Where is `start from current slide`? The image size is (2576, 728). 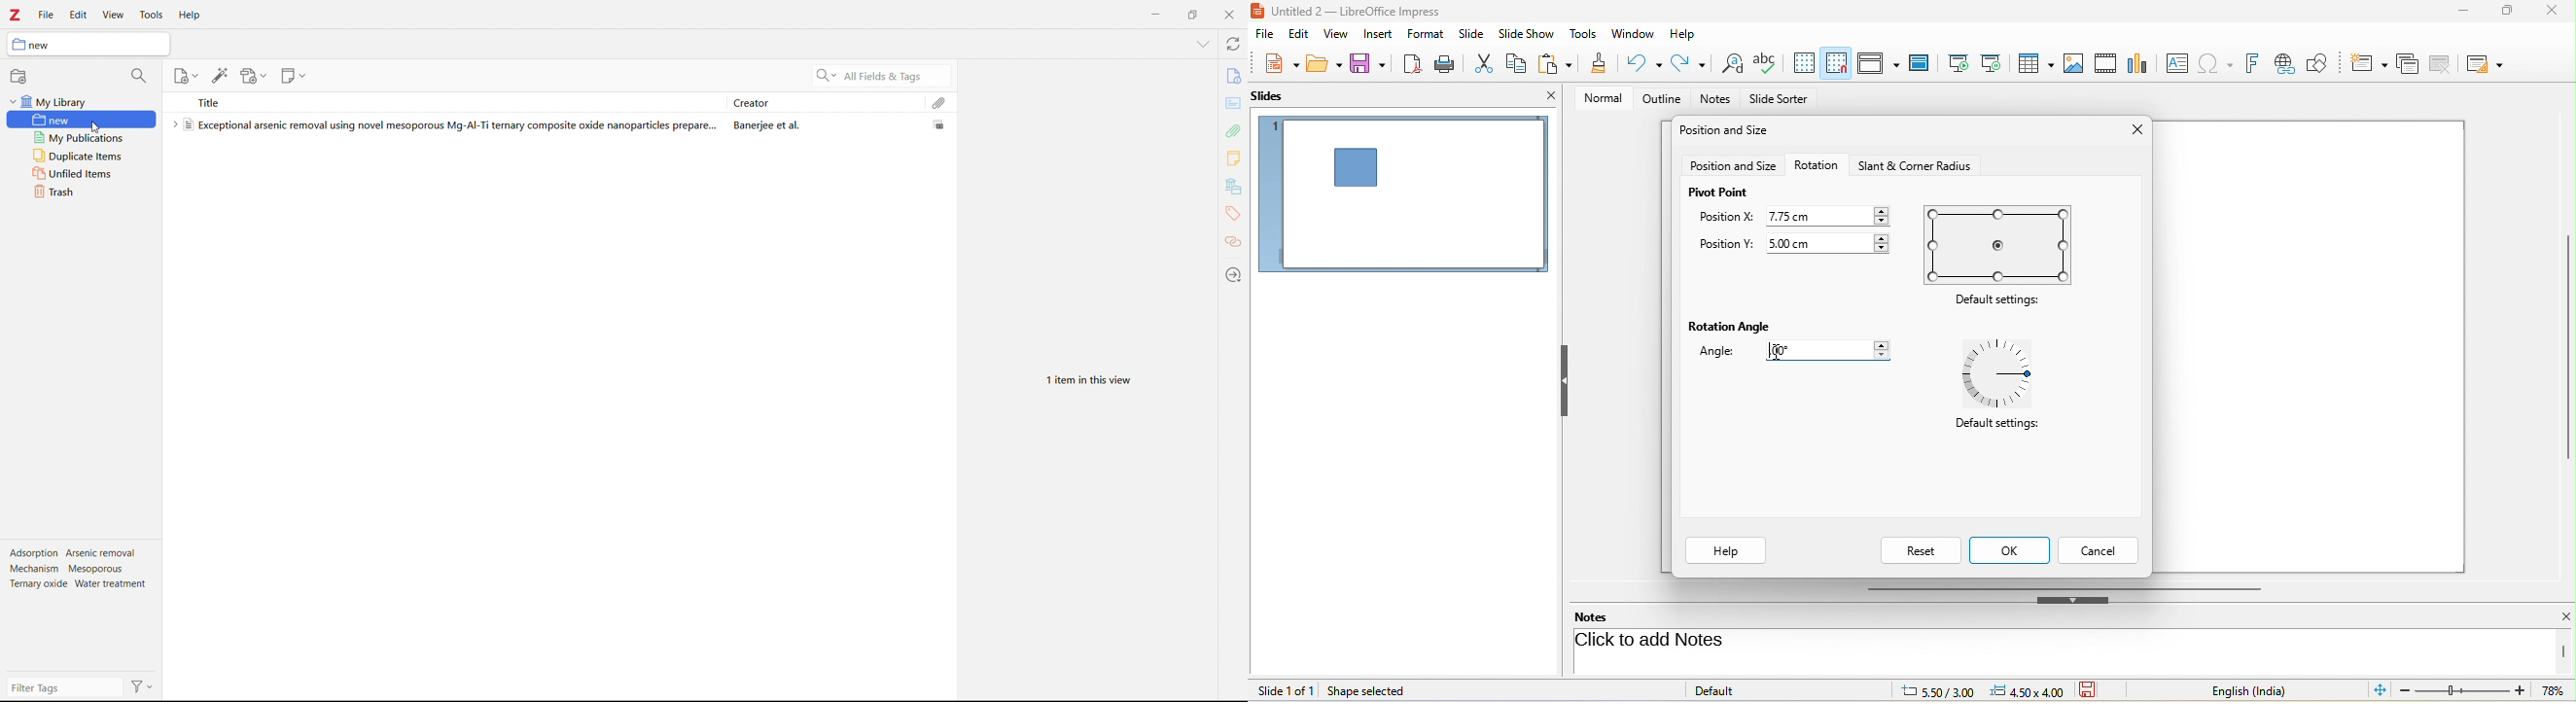
start from current slide is located at coordinates (1996, 63).